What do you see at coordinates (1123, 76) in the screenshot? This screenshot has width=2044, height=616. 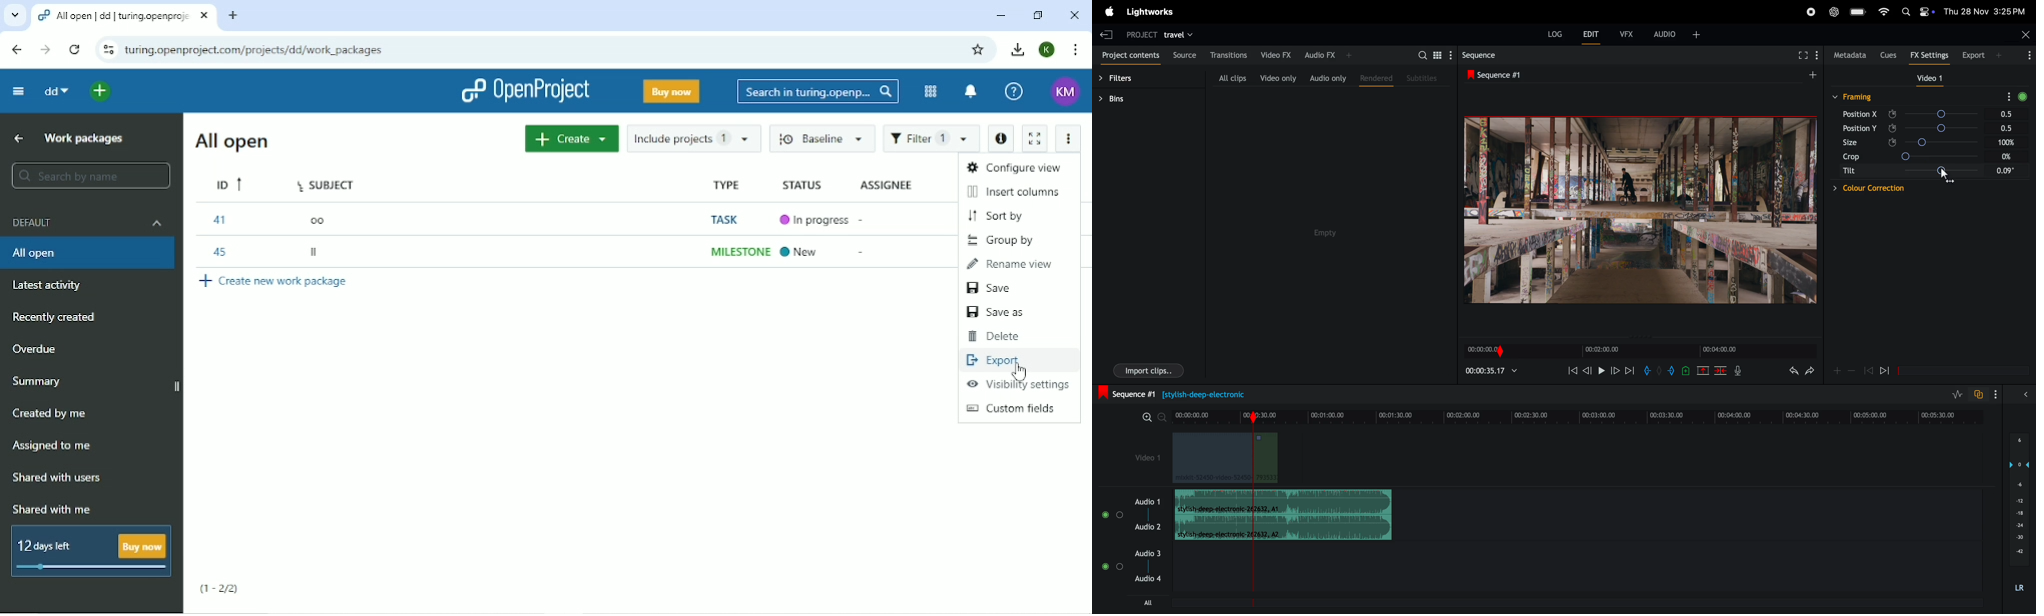 I see `filters` at bounding box center [1123, 76].